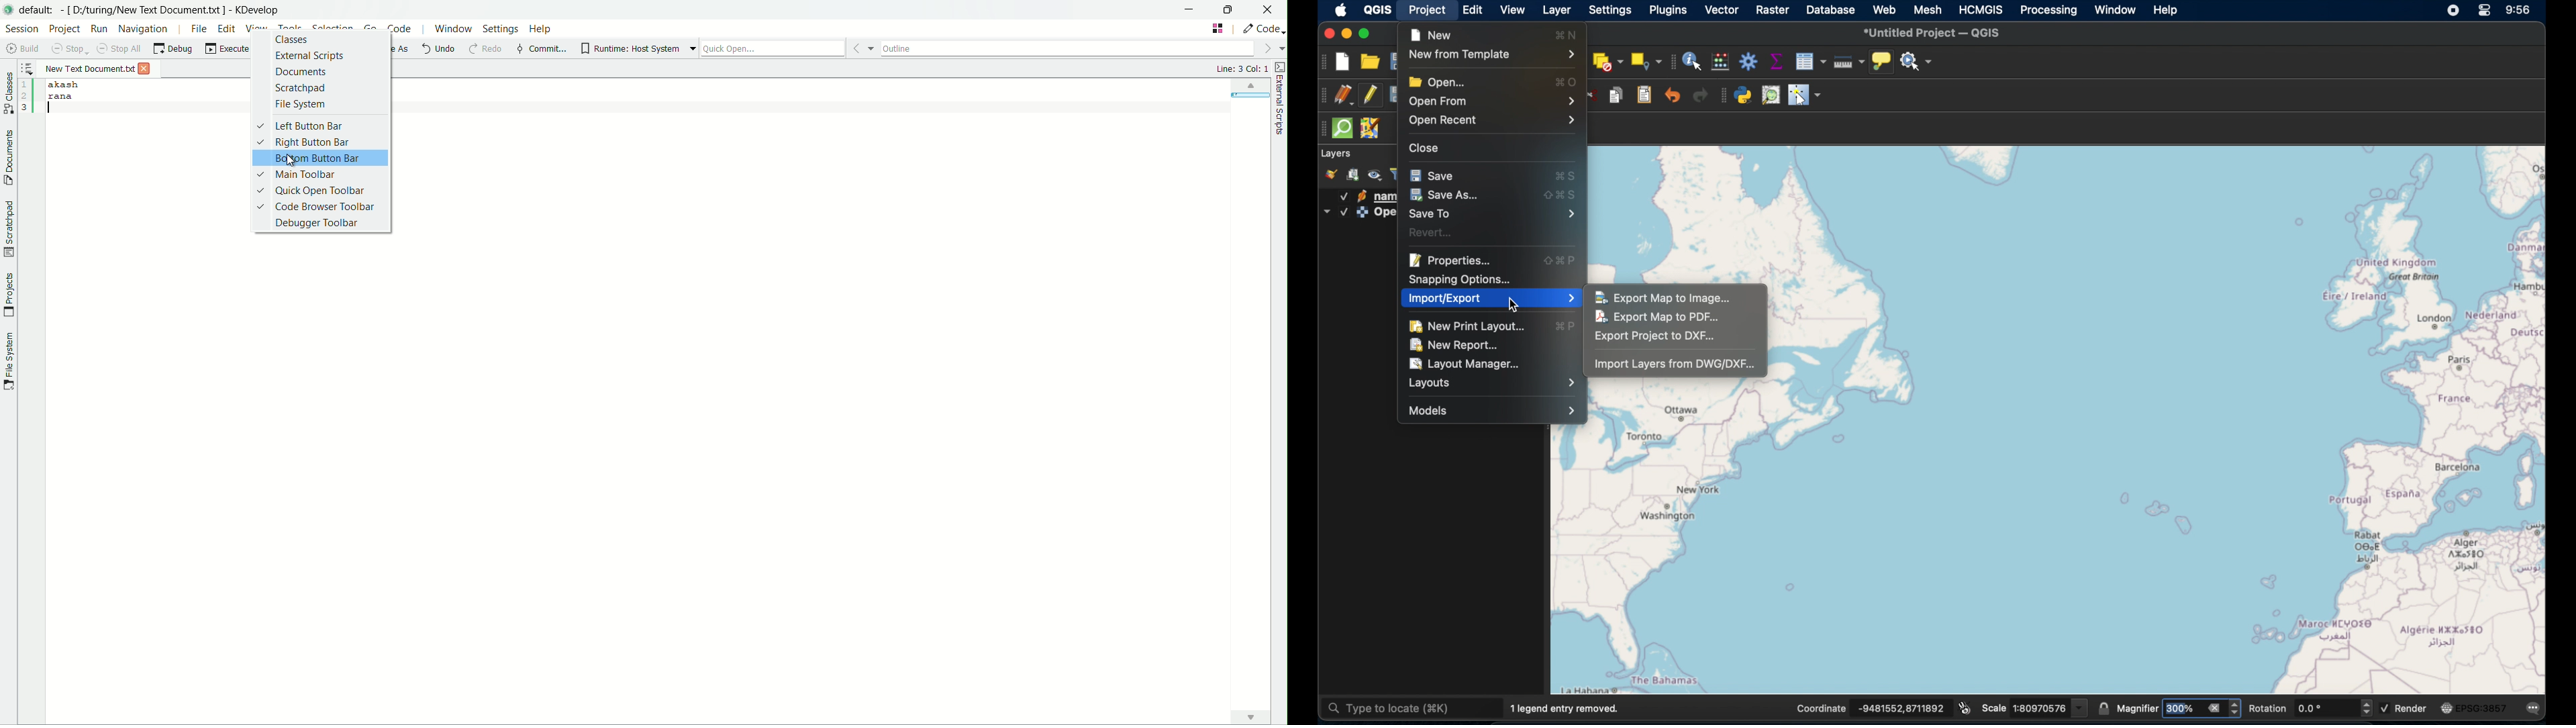  Describe the element at coordinates (1559, 195) in the screenshot. I see `save as shortcut` at that location.